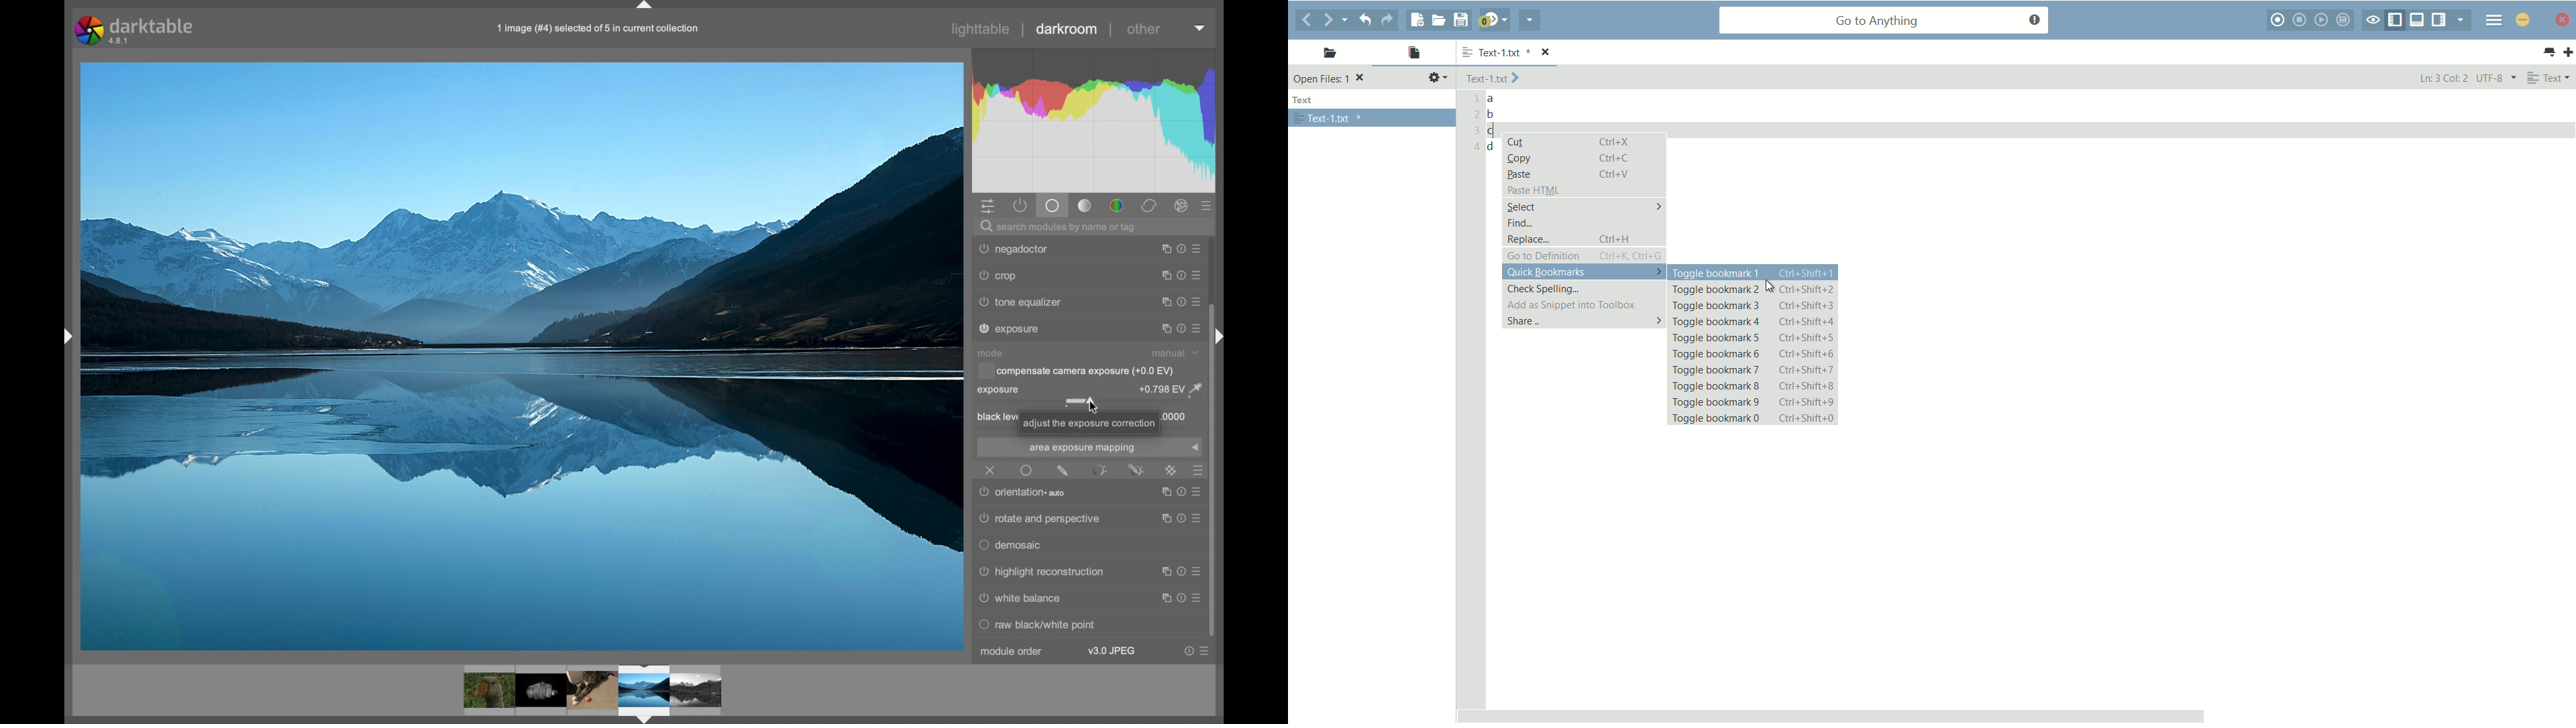 This screenshot has width=2576, height=728. Describe the element at coordinates (1182, 302) in the screenshot. I see `more options` at that location.